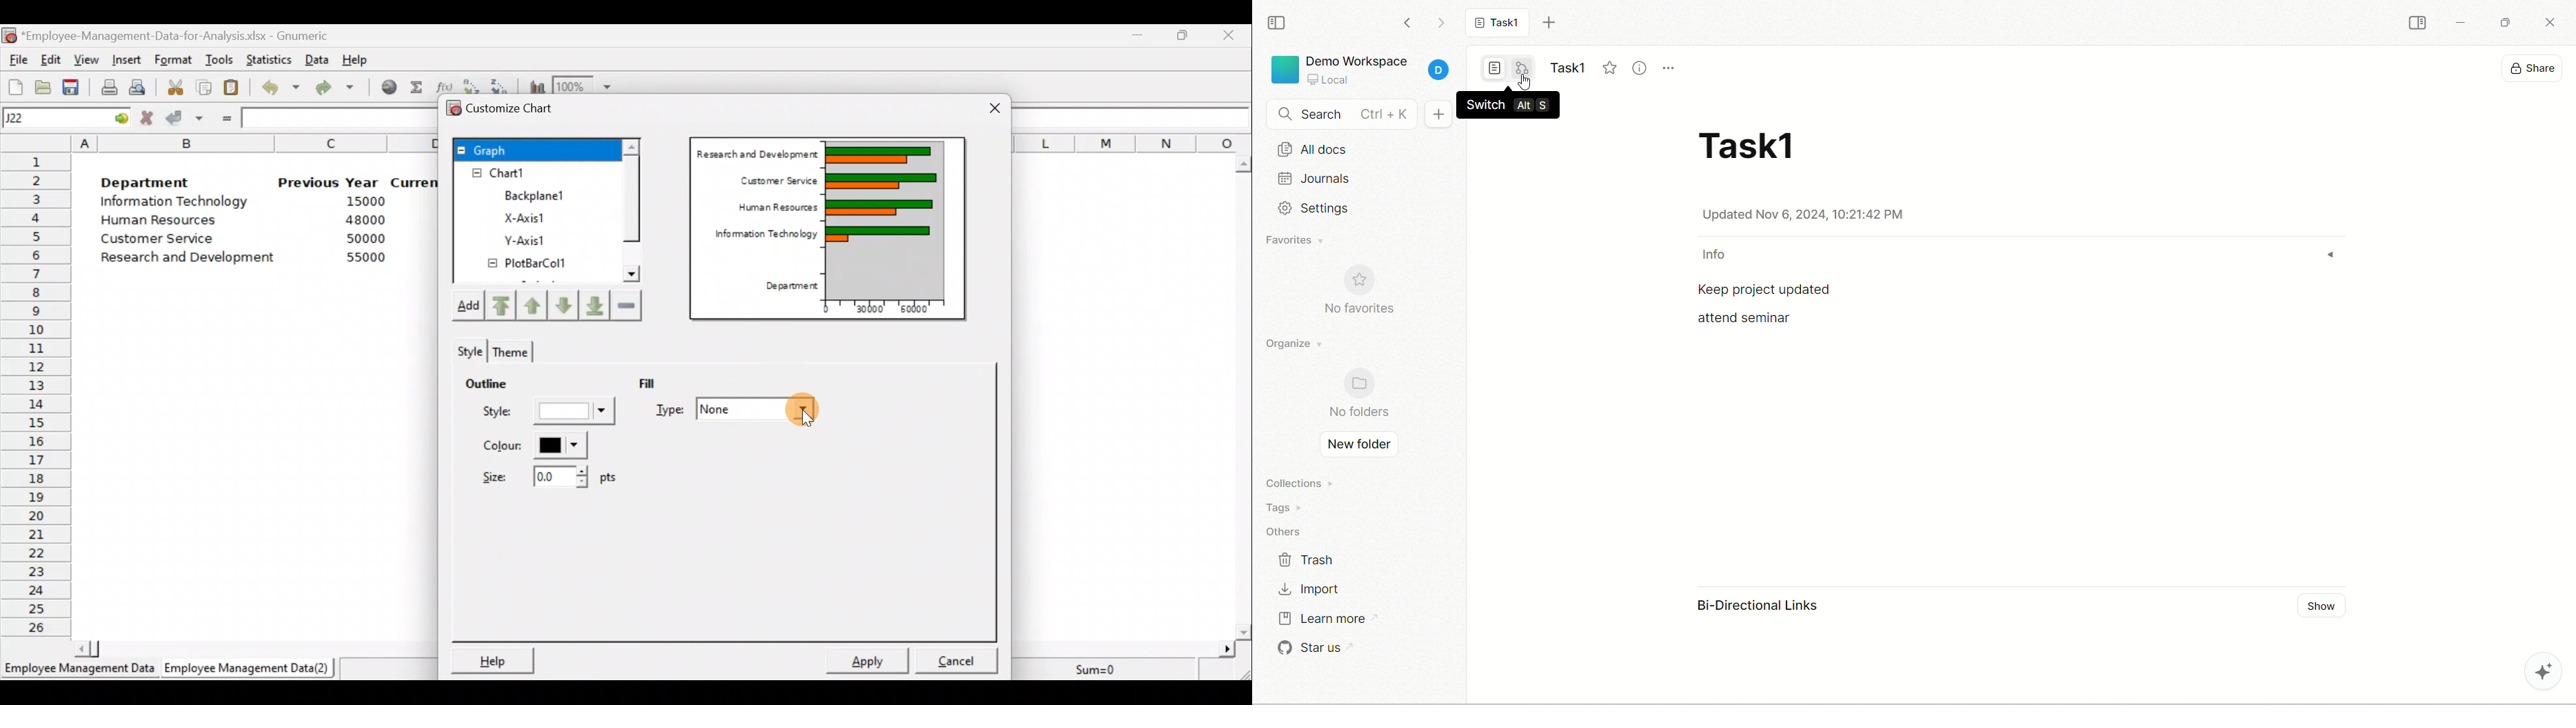 This screenshot has width=2576, height=728. What do you see at coordinates (14, 86) in the screenshot?
I see `Create a new workbook` at bounding box center [14, 86].